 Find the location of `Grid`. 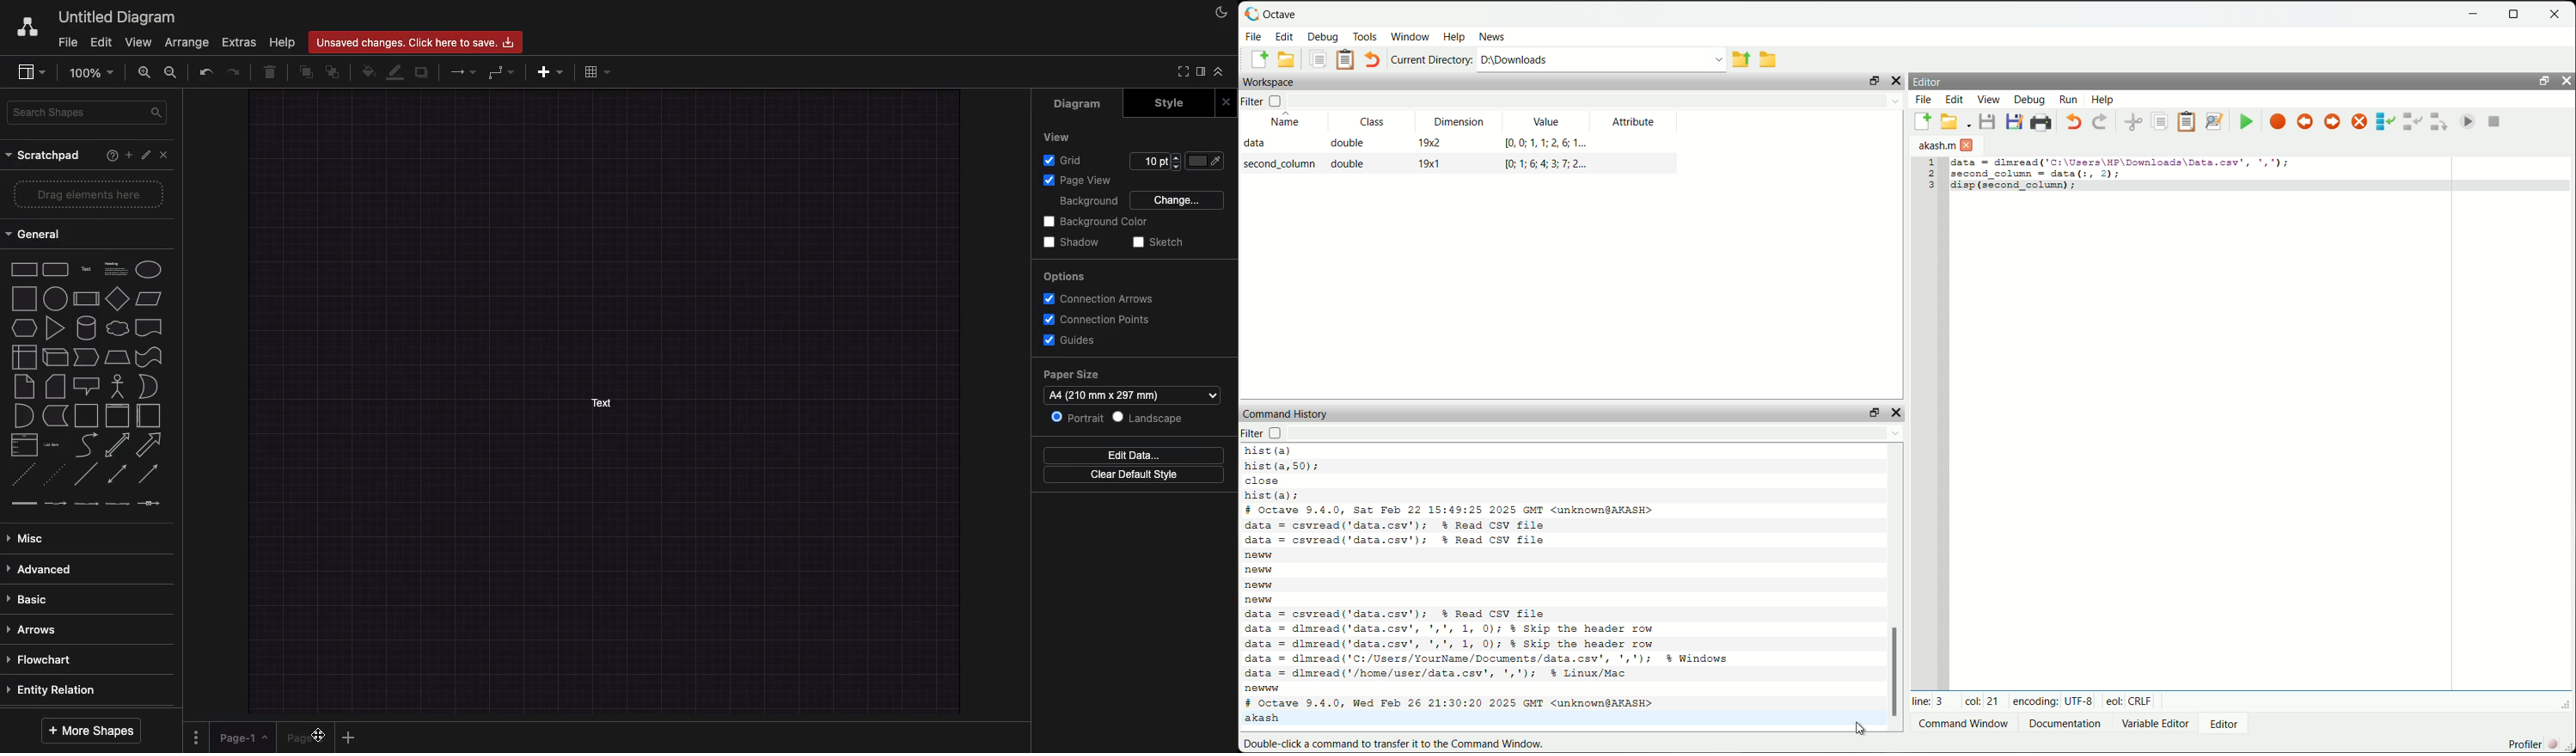

Grid is located at coordinates (1062, 161).